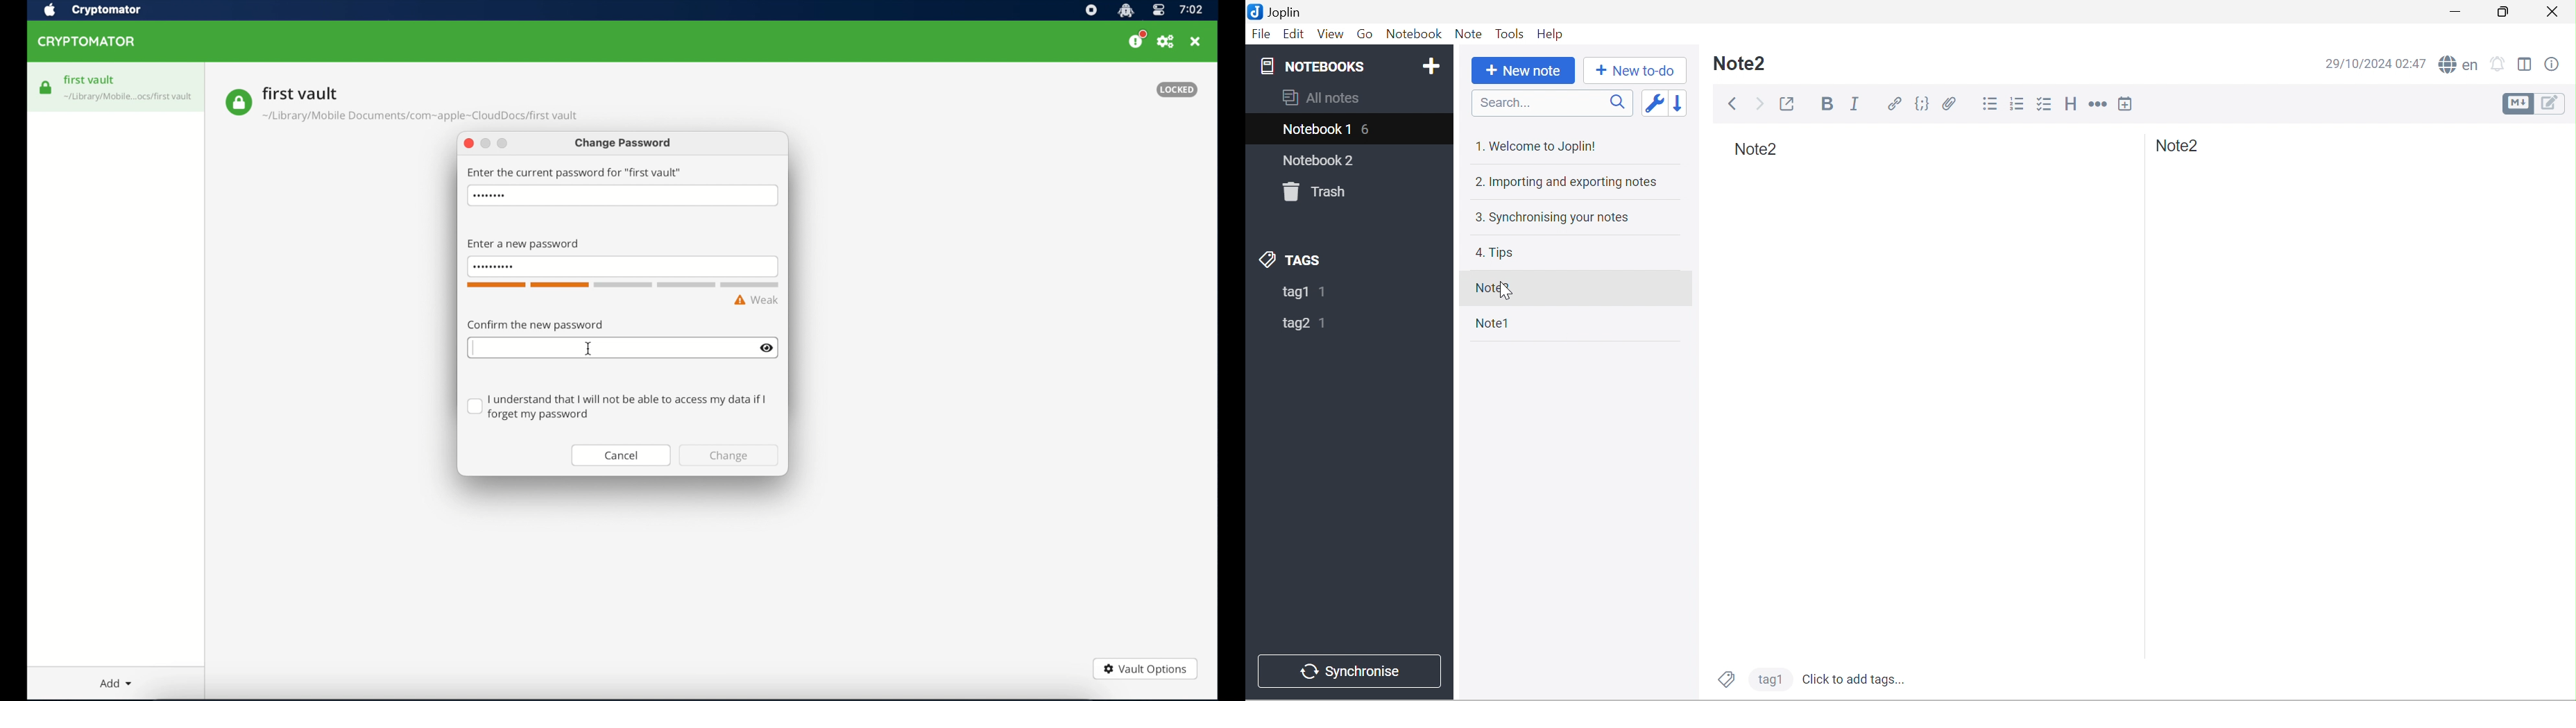 This screenshot has width=2576, height=728. Describe the element at coordinates (1755, 149) in the screenshot. I see `Note2` at that location.